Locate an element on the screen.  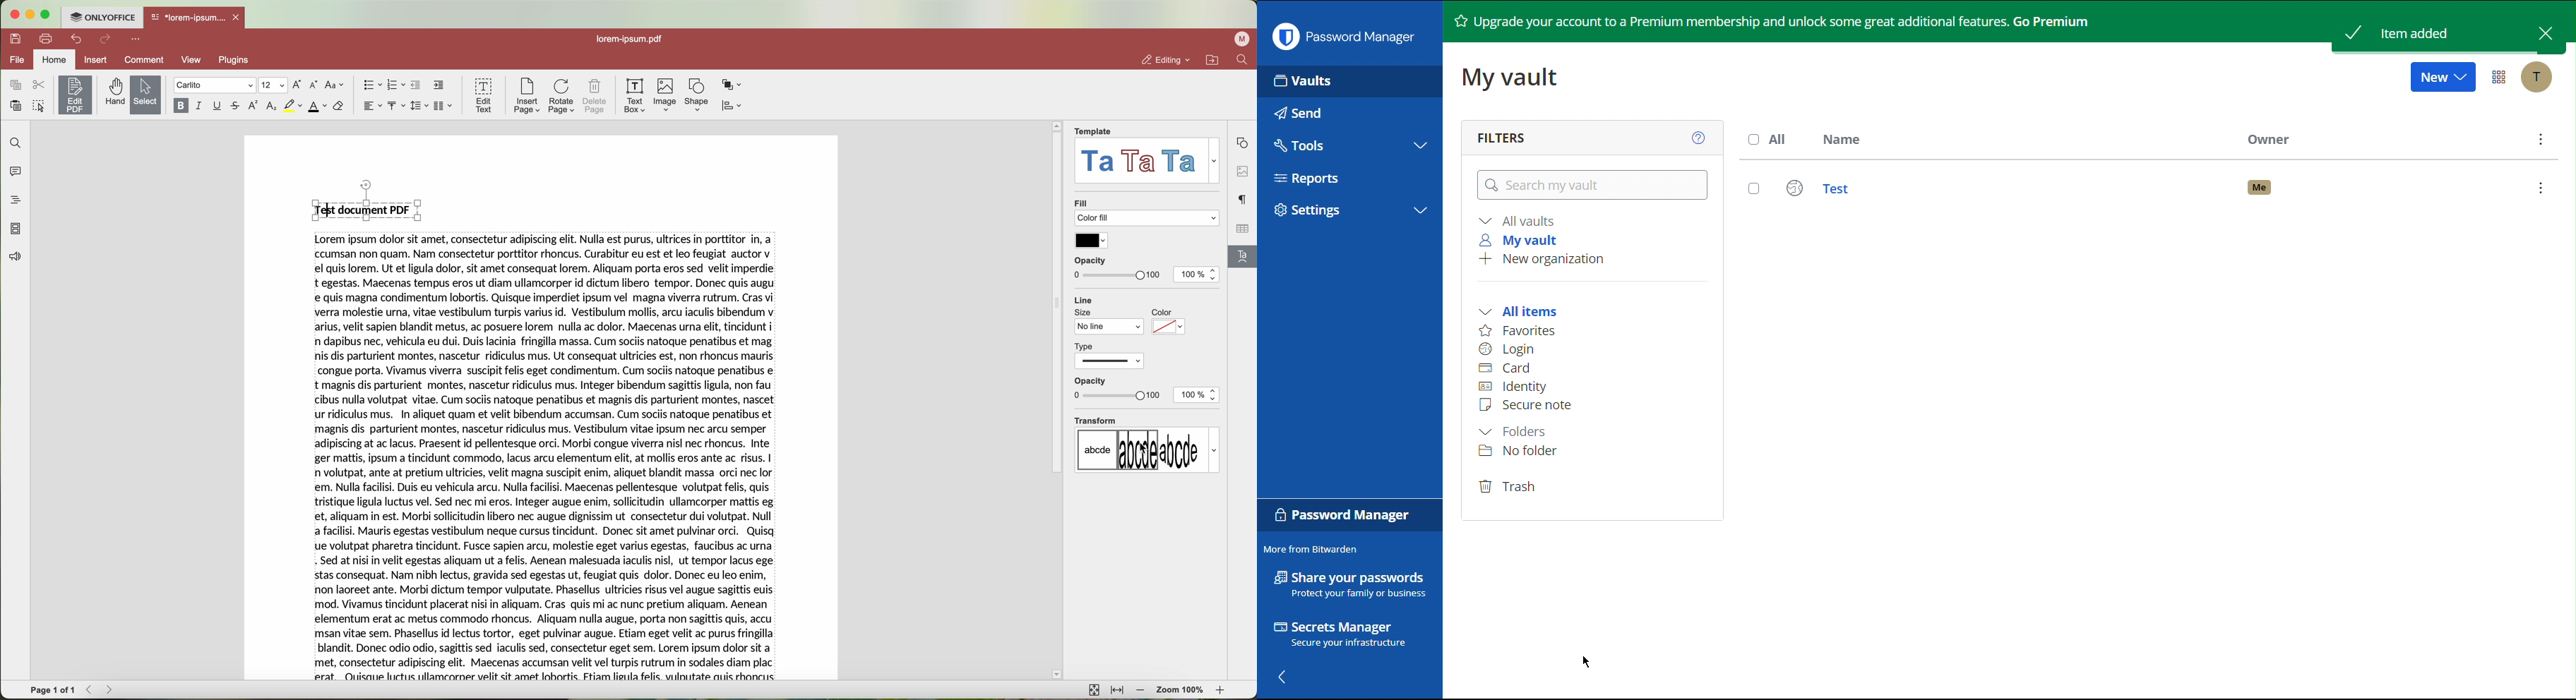
feedback & support is located at coordinates (13, 258).